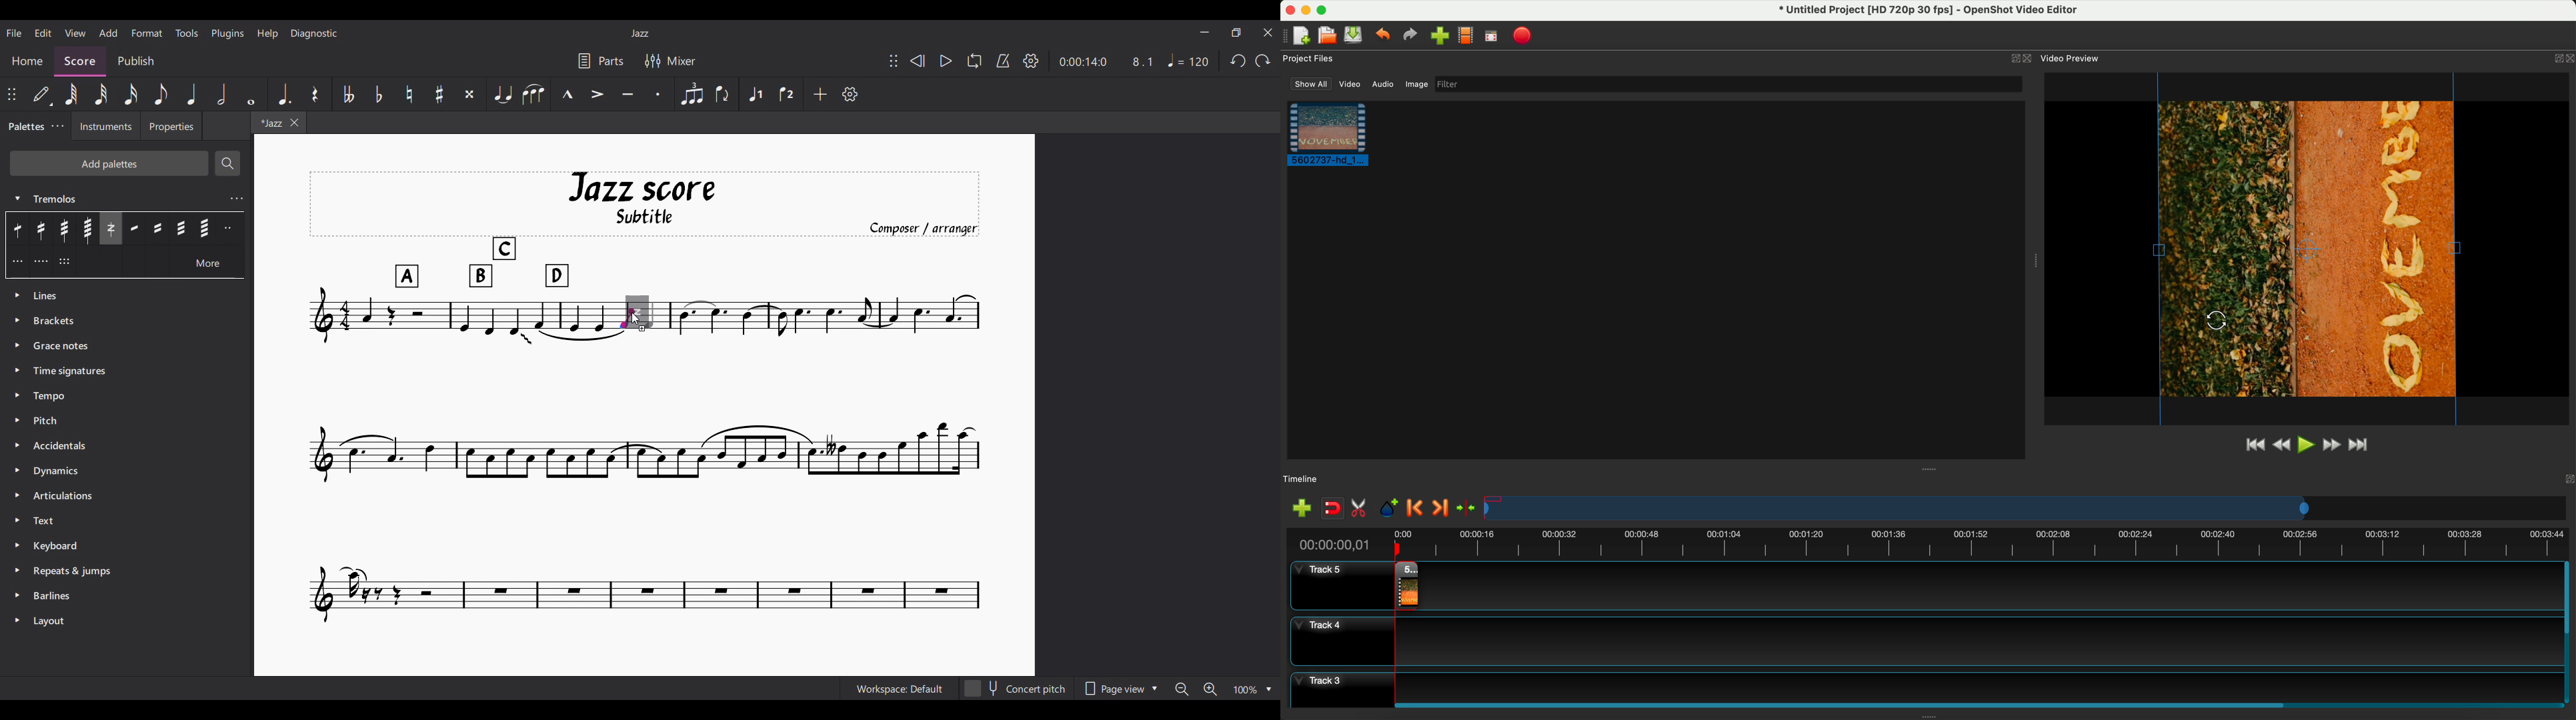 The width and height of the screenshot is (2576, 728). Describe the element at coordinates (692, 93) in the screenshot. I see `Tuplet` at that location.